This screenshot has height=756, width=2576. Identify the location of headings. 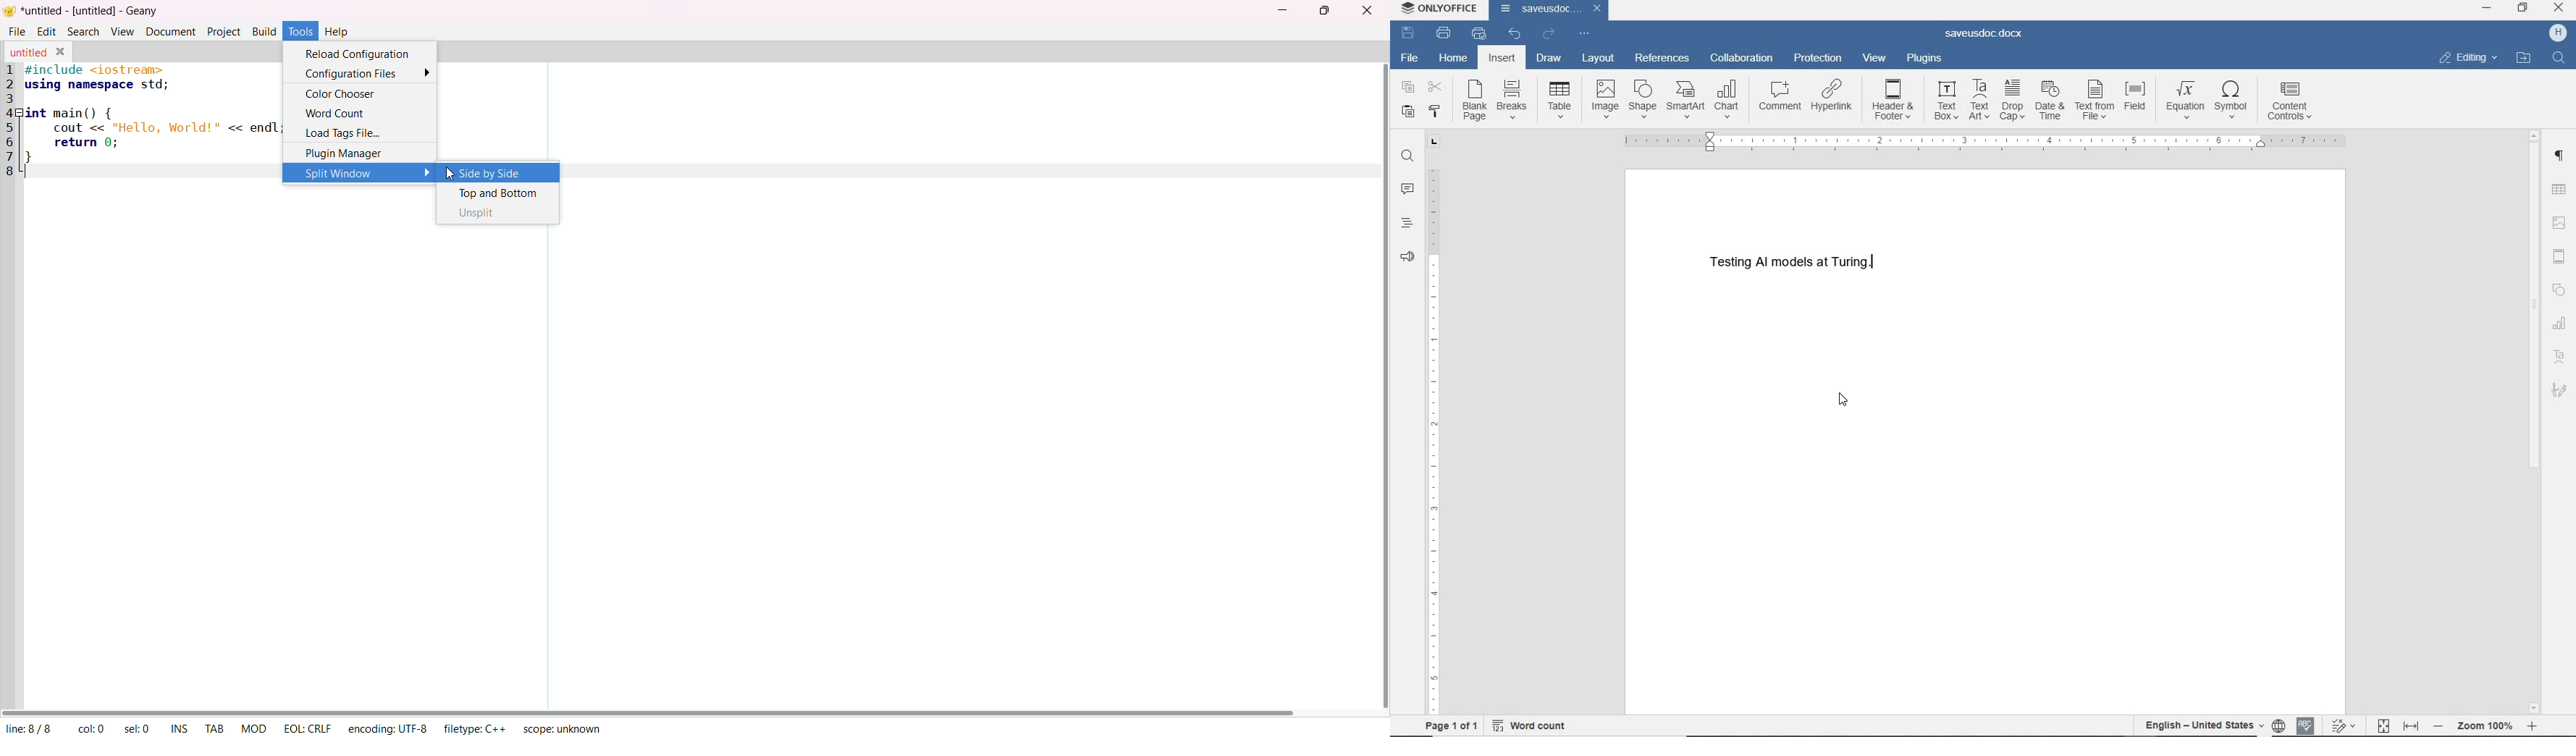
(1406, 224).